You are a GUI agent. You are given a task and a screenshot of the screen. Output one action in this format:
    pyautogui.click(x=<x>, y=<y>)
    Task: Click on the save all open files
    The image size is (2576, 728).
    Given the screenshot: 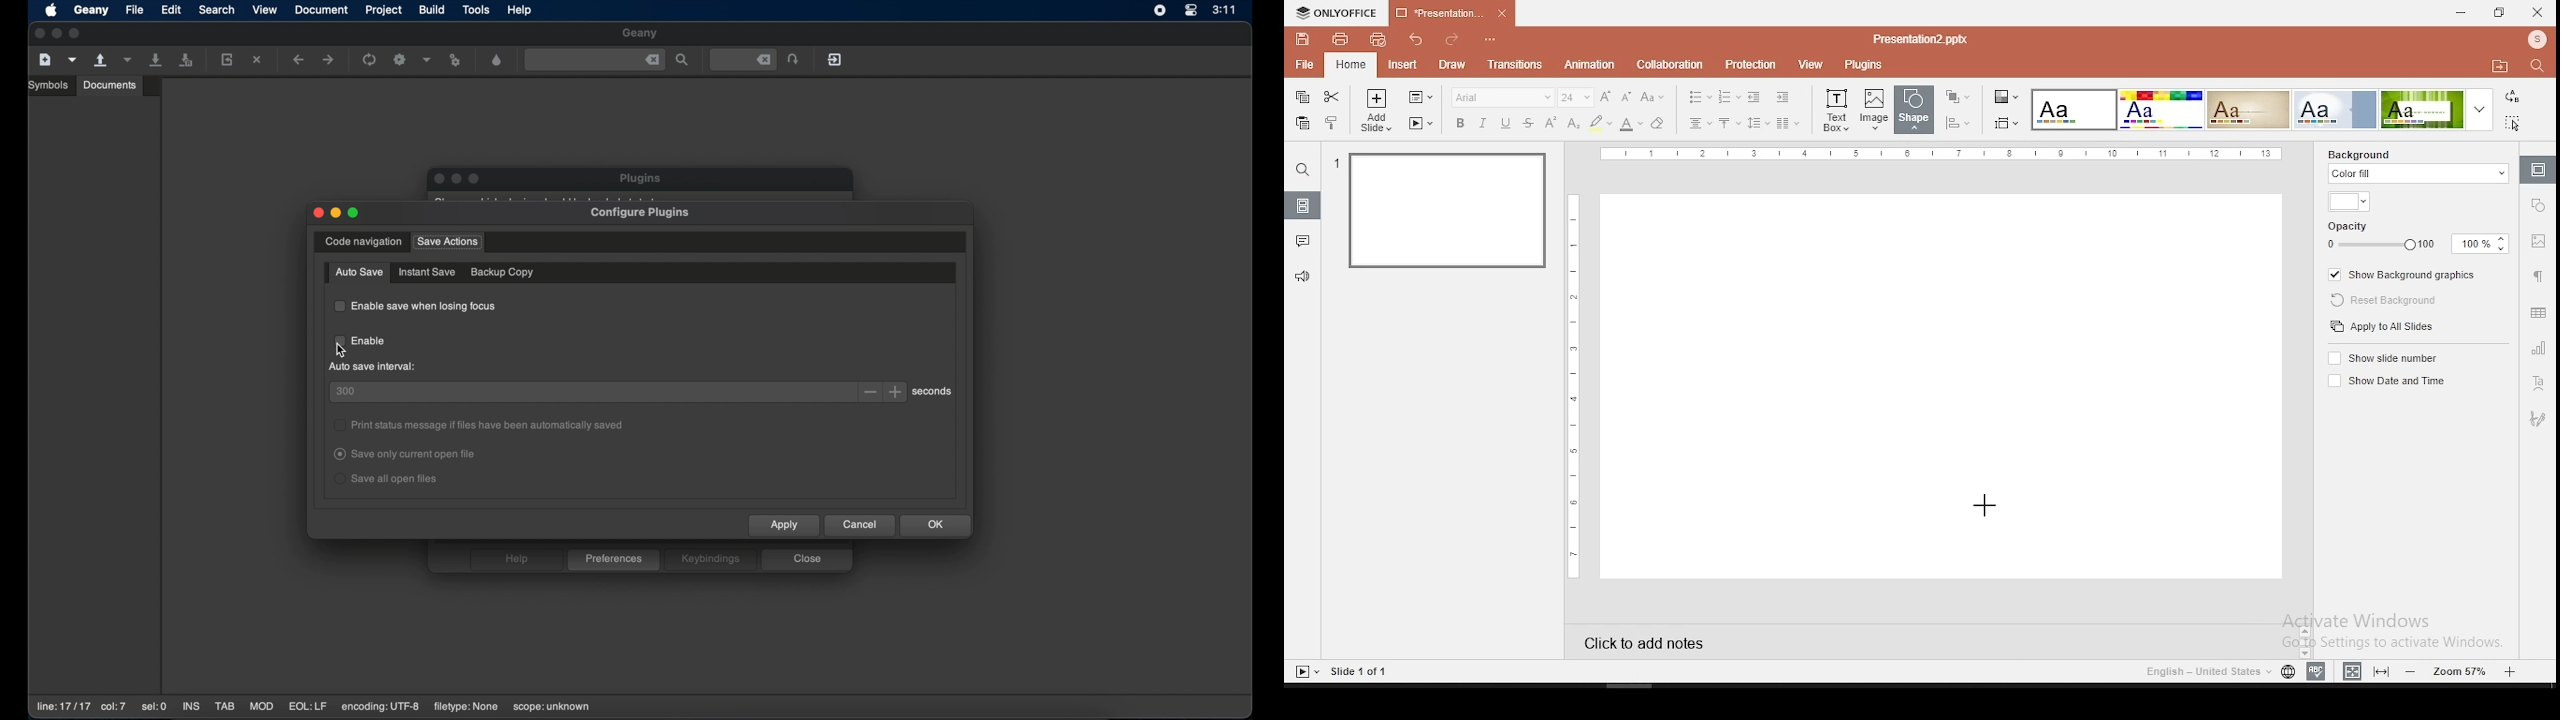 What is the action you would take?
    pyautogui.click(x=186, y=61)
    